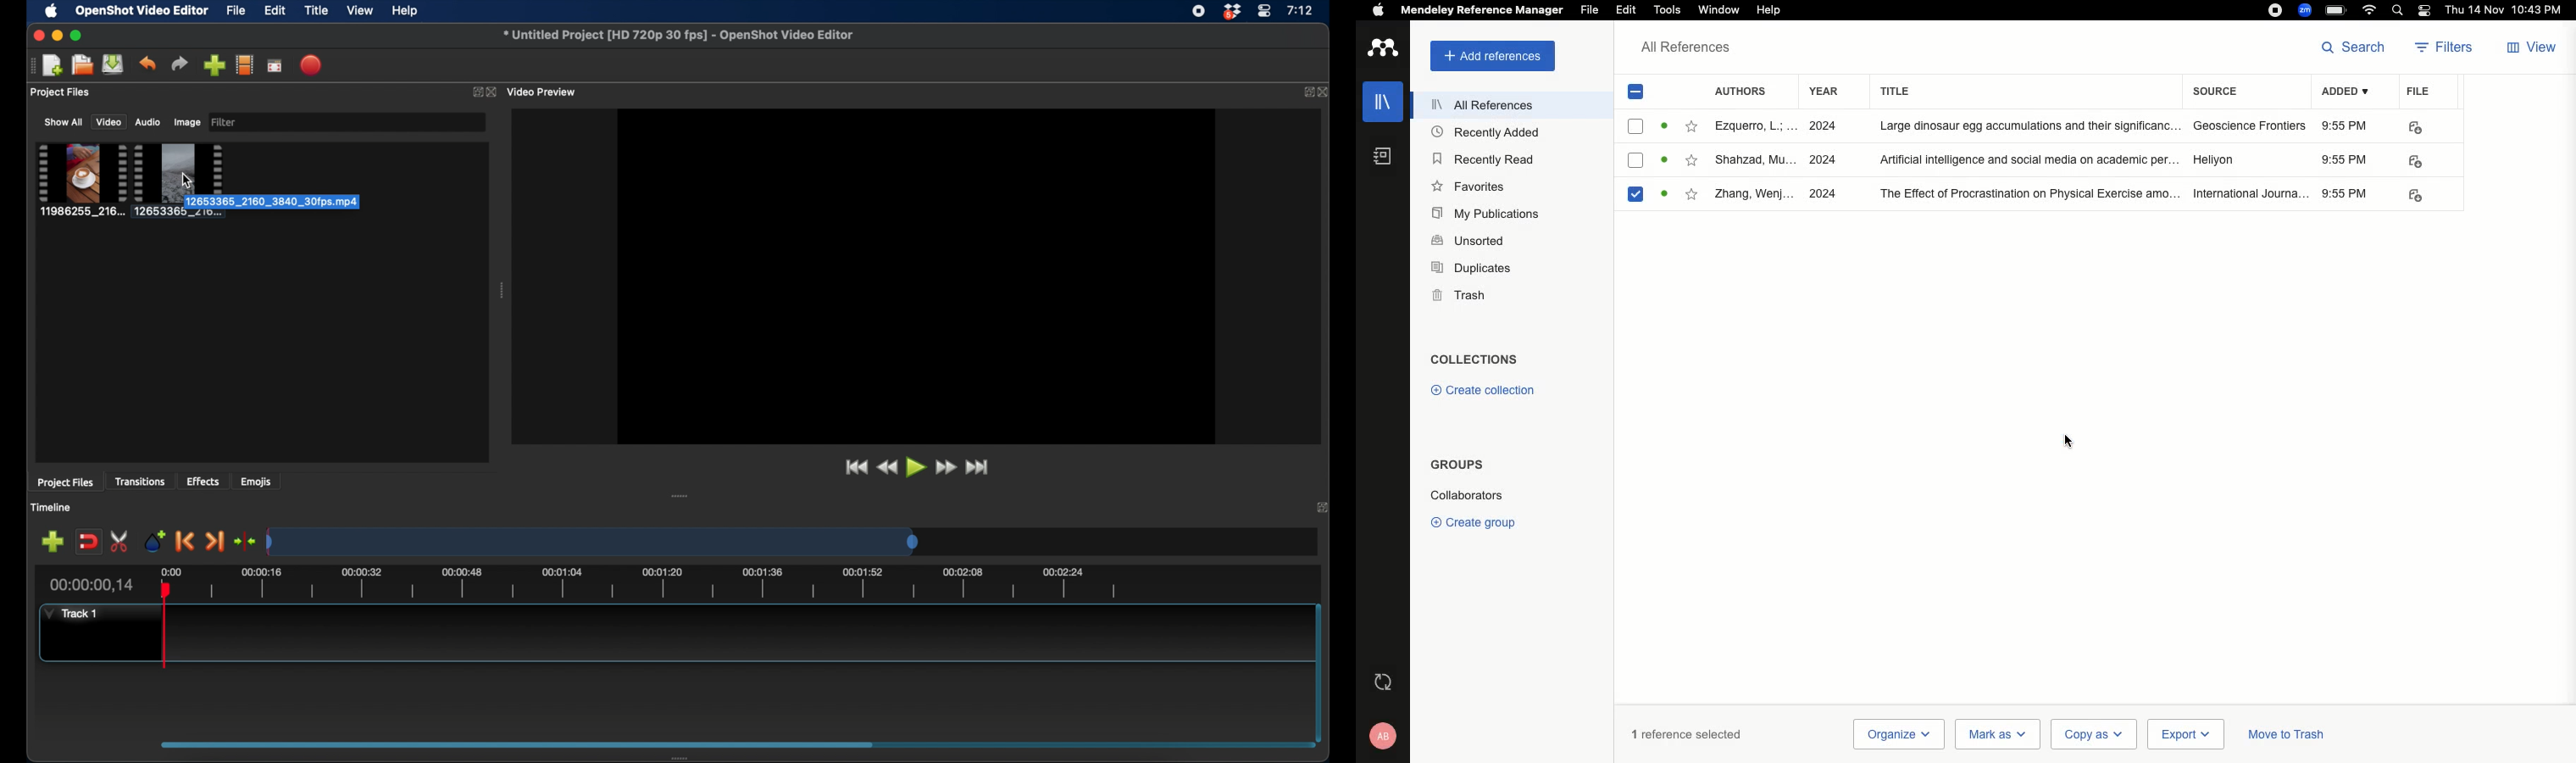  What do you see at coordinates (1687, 733) in the screenshot?
I see `1 reference selected` at bounding box center [1687, 733].